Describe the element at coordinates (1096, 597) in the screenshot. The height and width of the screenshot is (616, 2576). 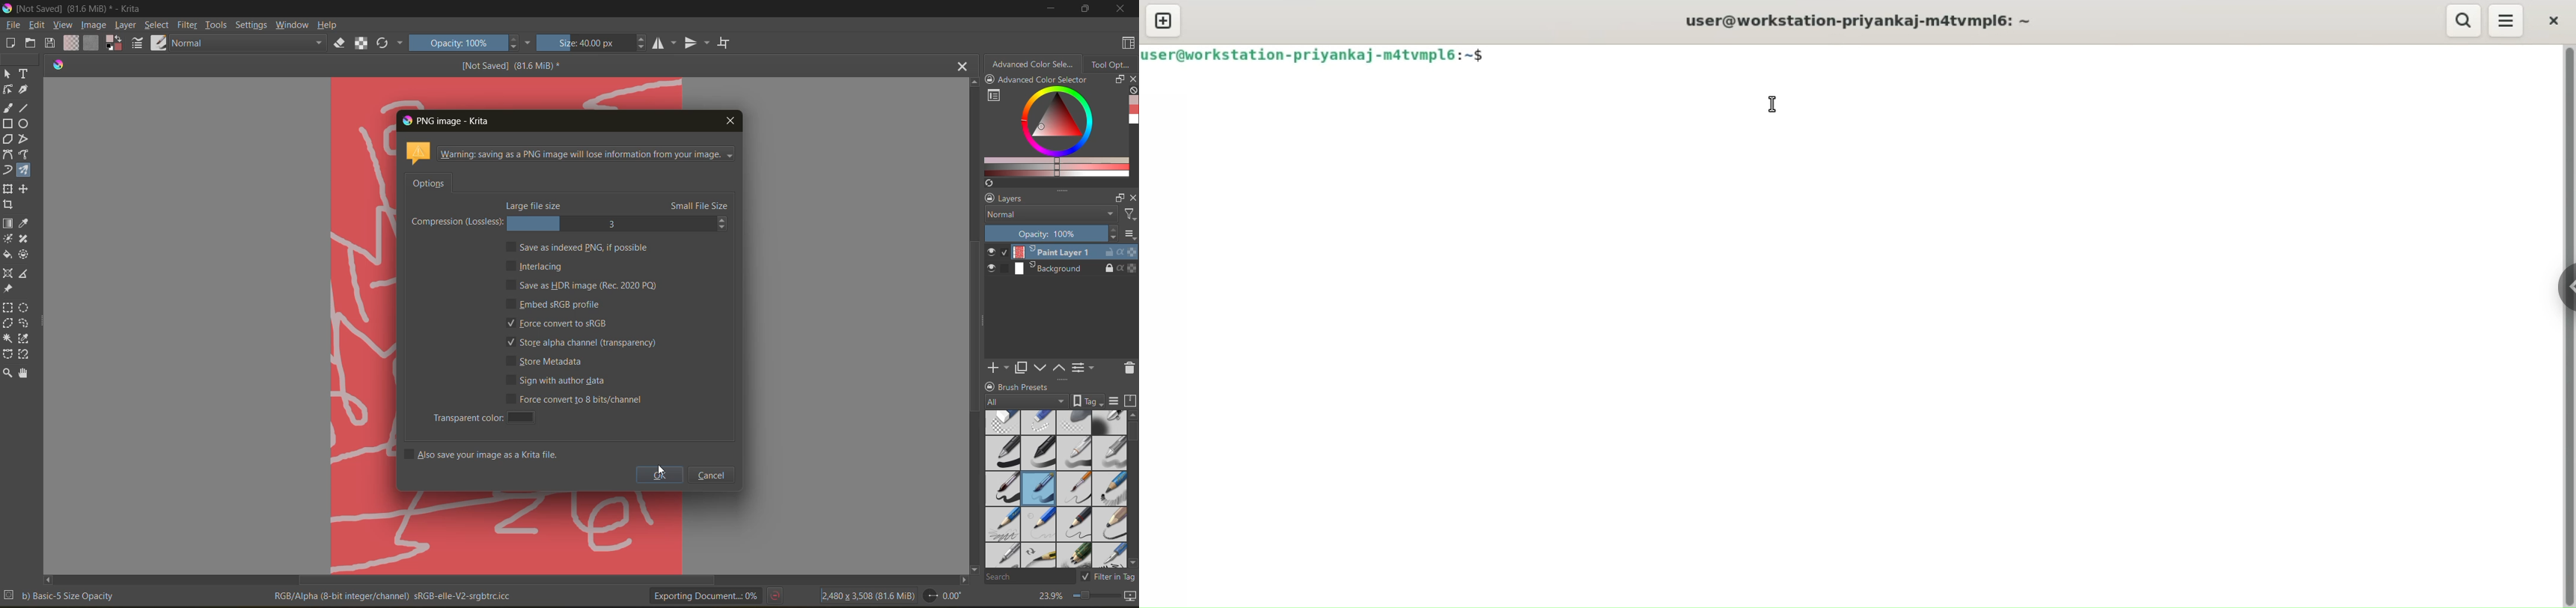
I see `zoom` at that location.